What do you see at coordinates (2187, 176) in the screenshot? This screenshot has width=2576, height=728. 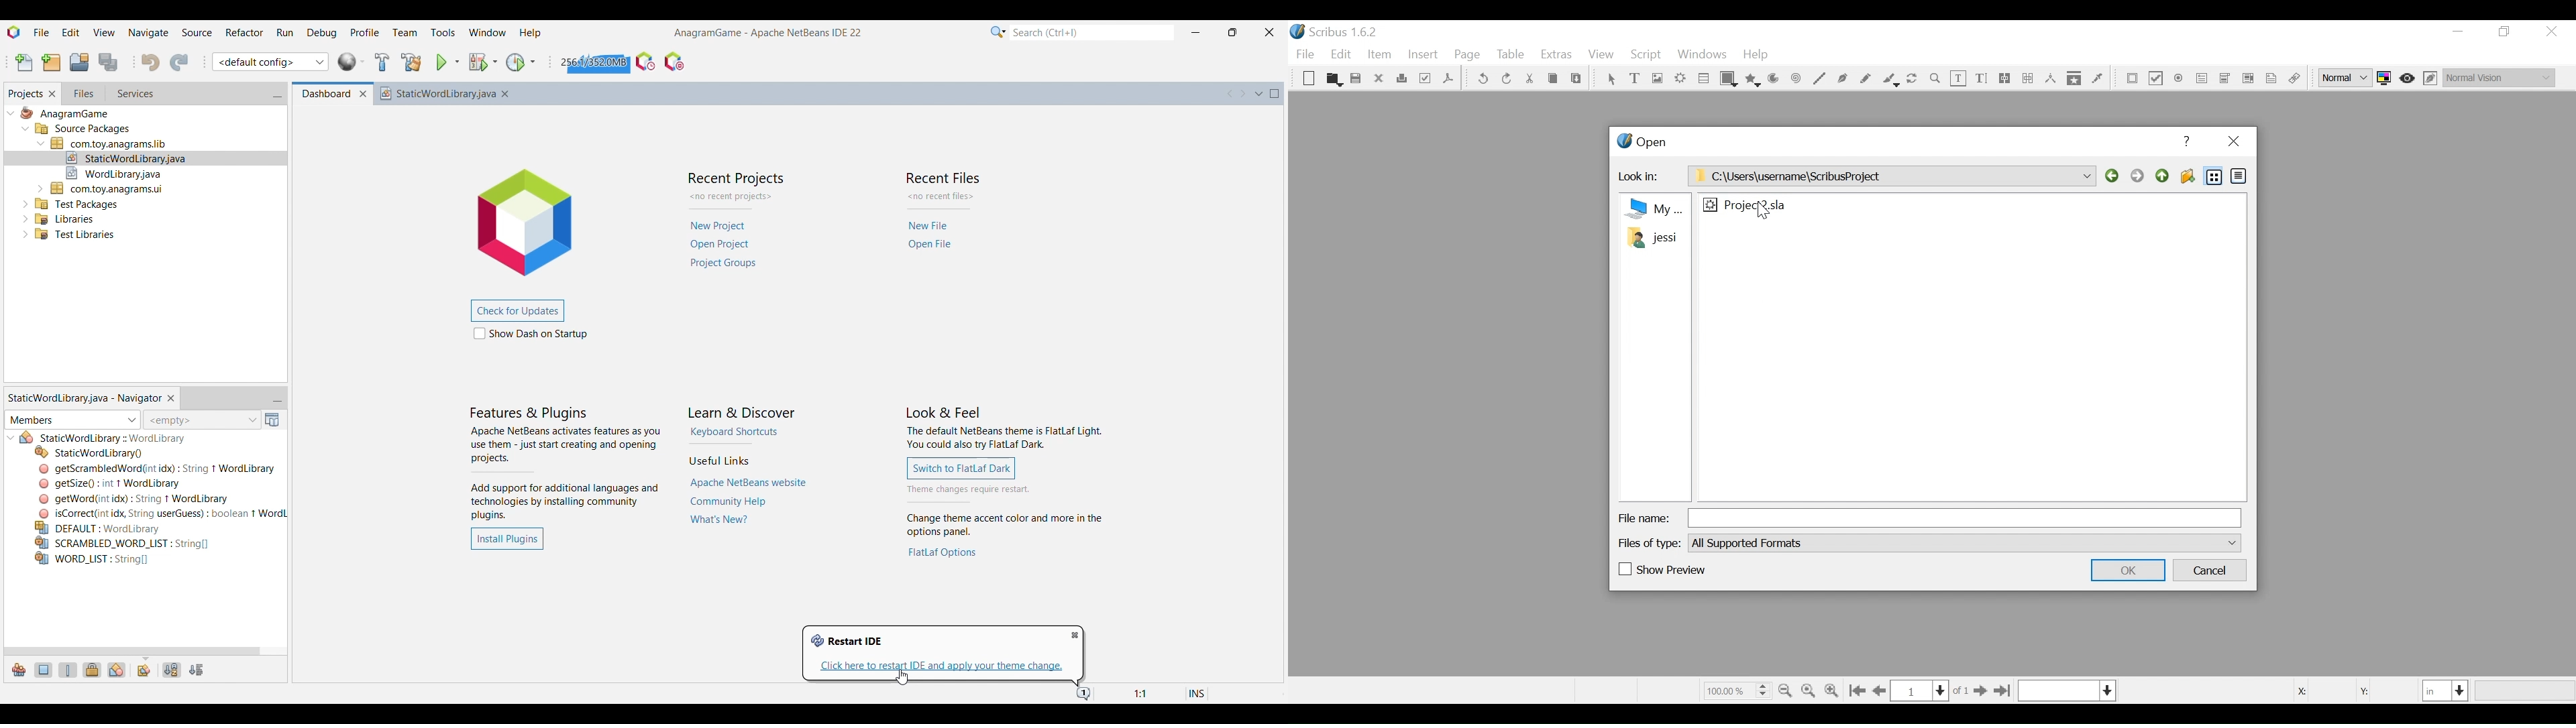 I see `Create Folder` at bounding box center [2187, 176].